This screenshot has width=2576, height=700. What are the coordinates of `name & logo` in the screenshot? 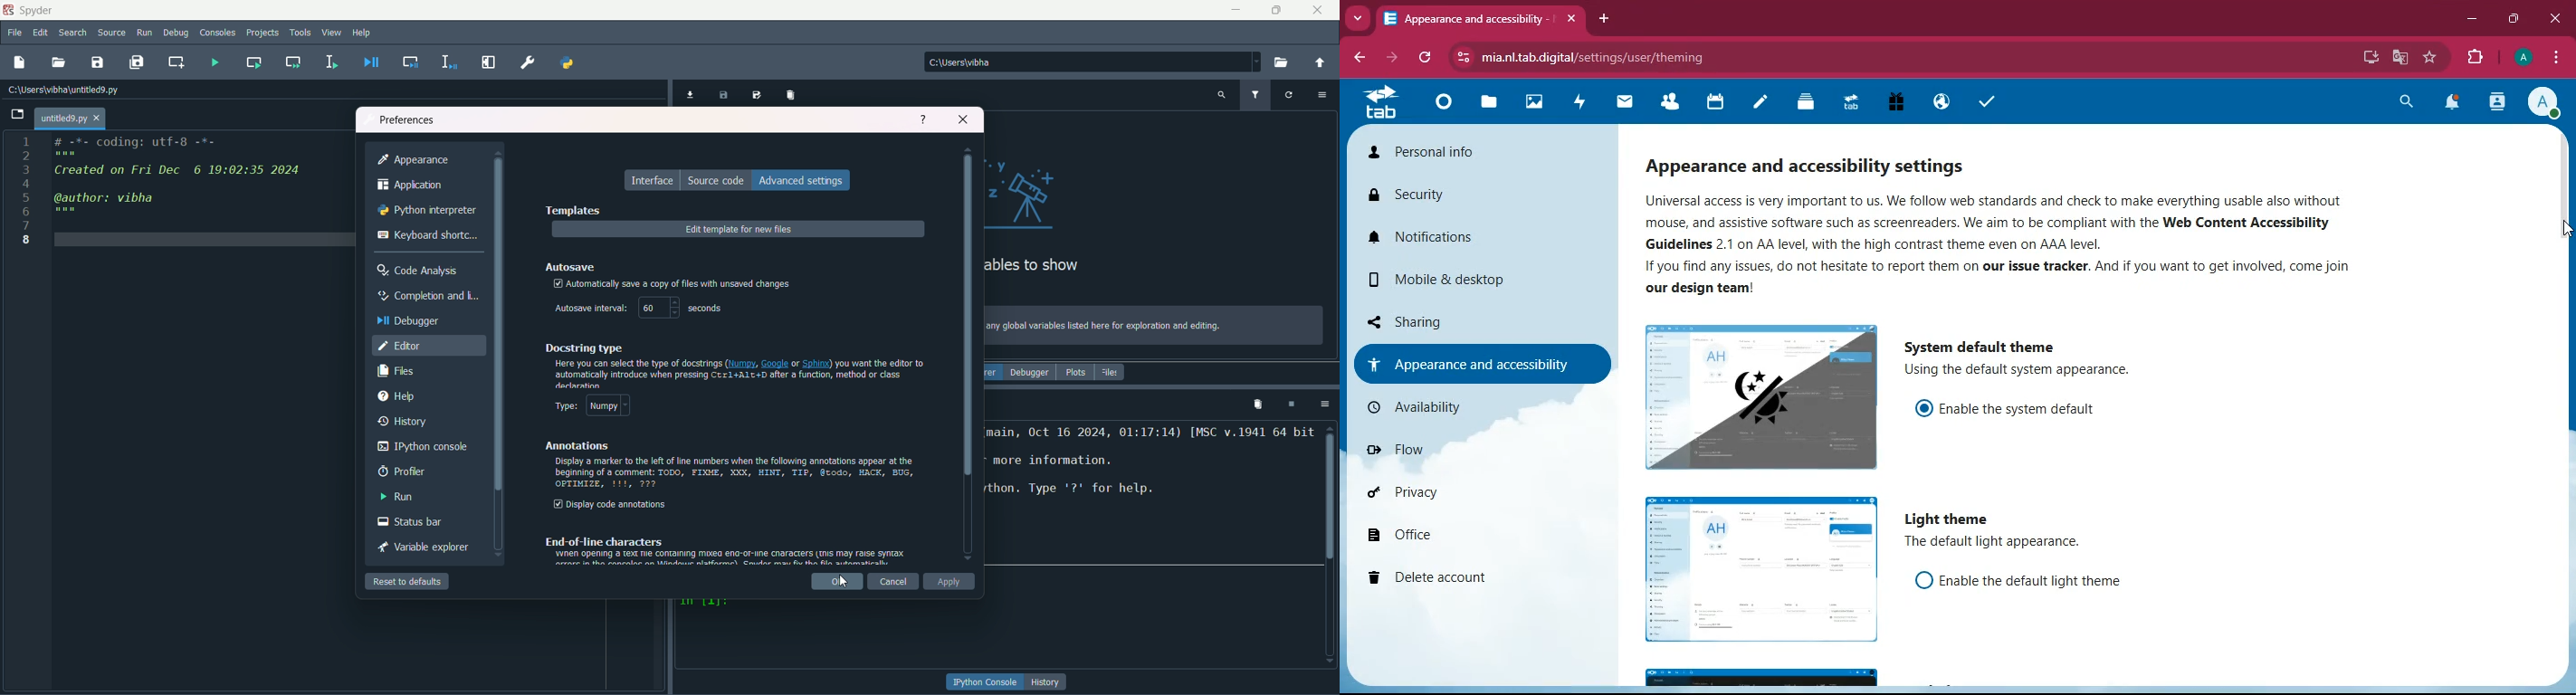 It's located at (29, 10).